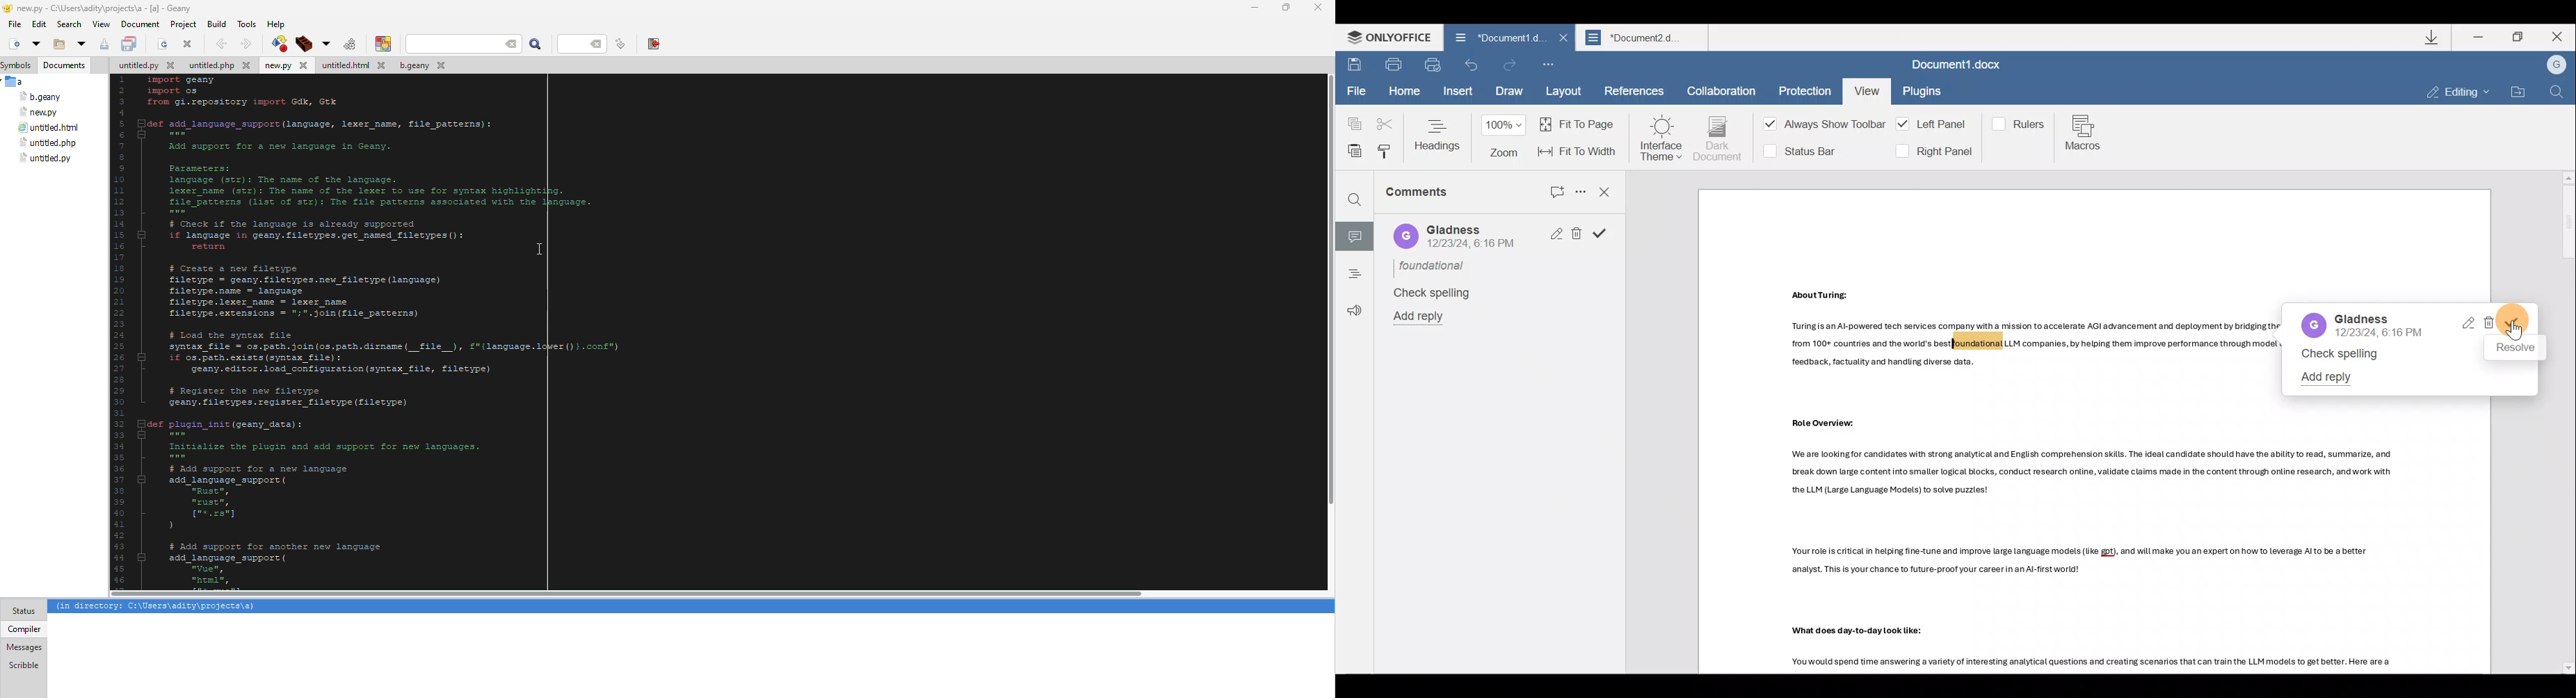 The height and width of the screenshot is (700, 2576). Describe the element at coordinates (1579, 151) in the screenshot. I see `Fit to width` at that location.